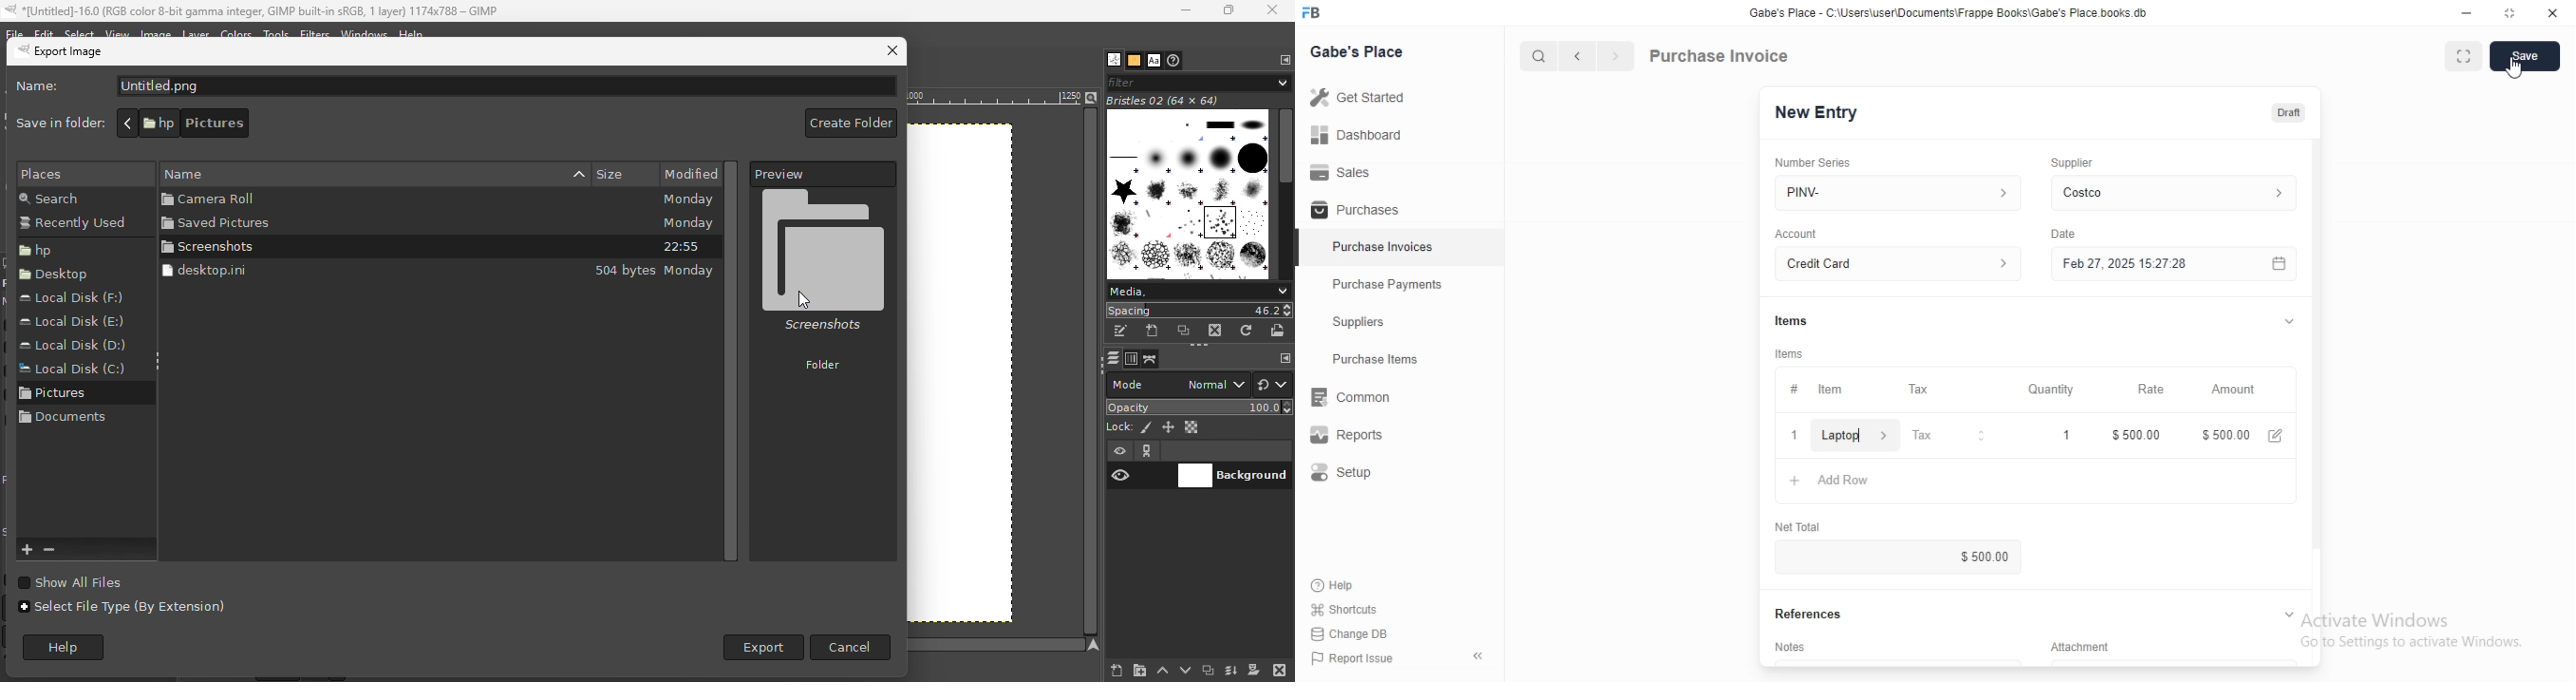 Image resolution: width=2576 pixels, height=700 pixels. Describe the element at coordinates (1789, 354) in the screenshot. I see `Items` at that location.